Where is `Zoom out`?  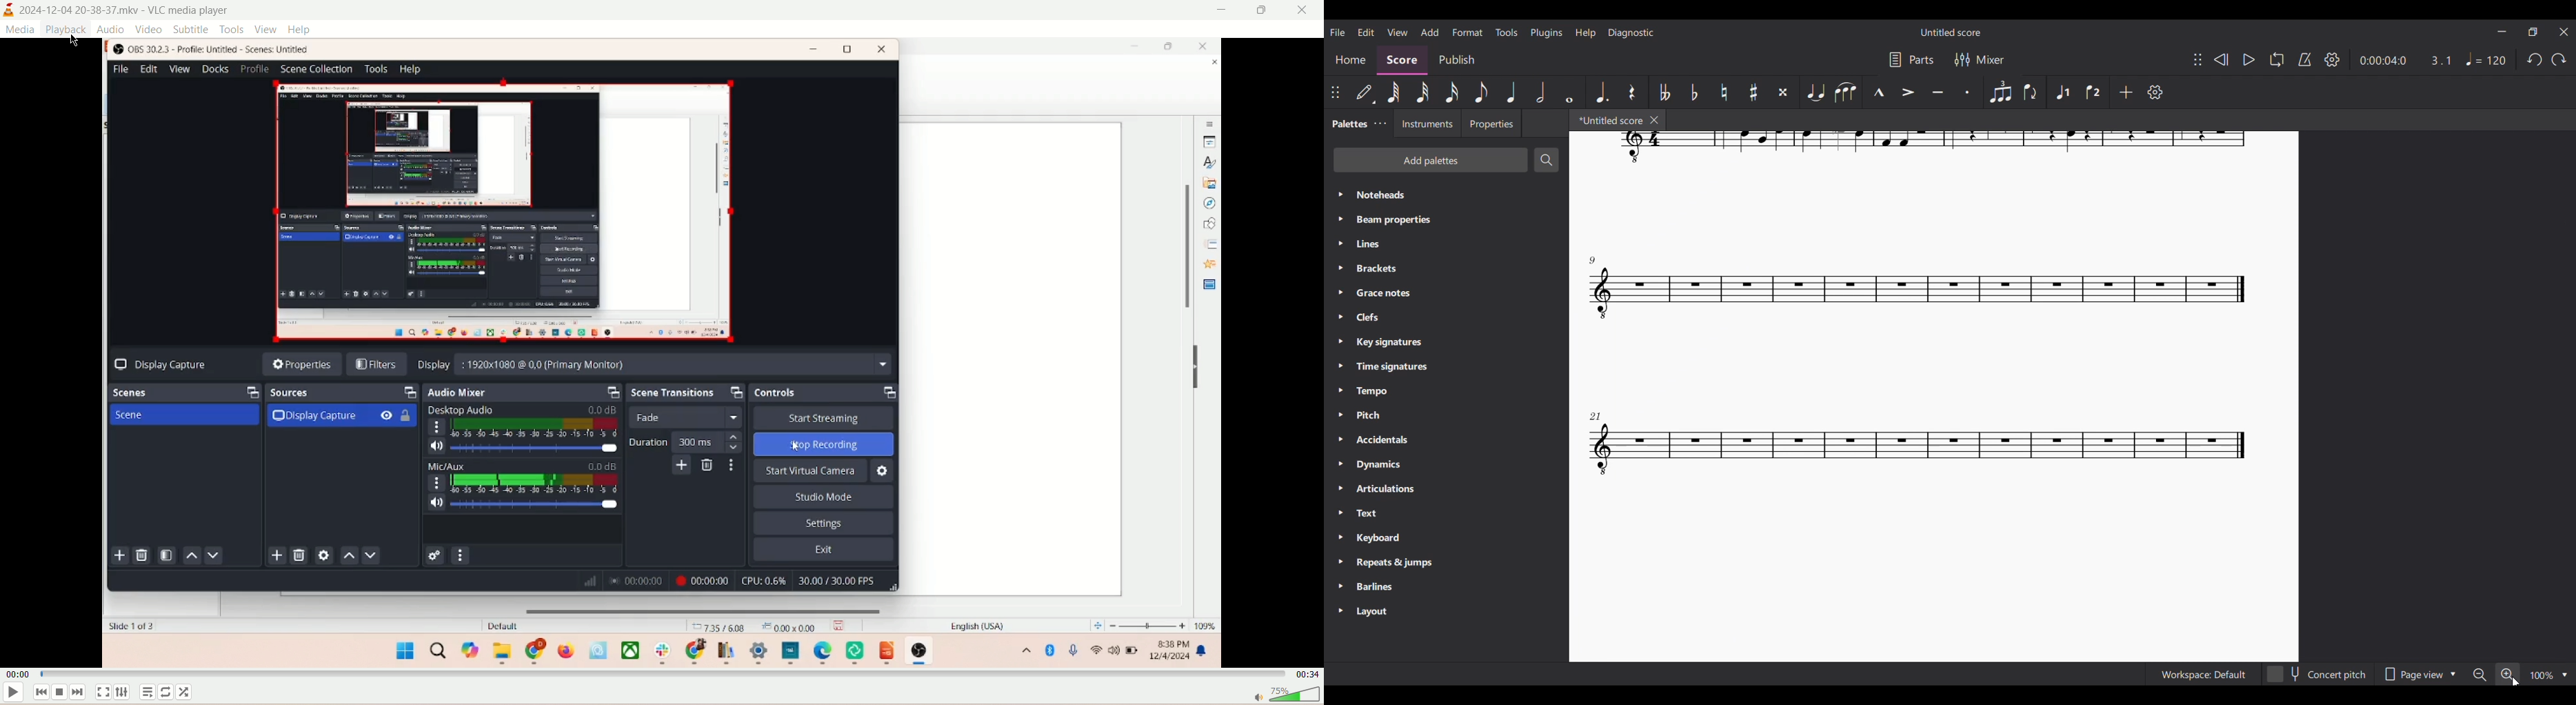 Zoom out is located at coordinates (2480, 675).